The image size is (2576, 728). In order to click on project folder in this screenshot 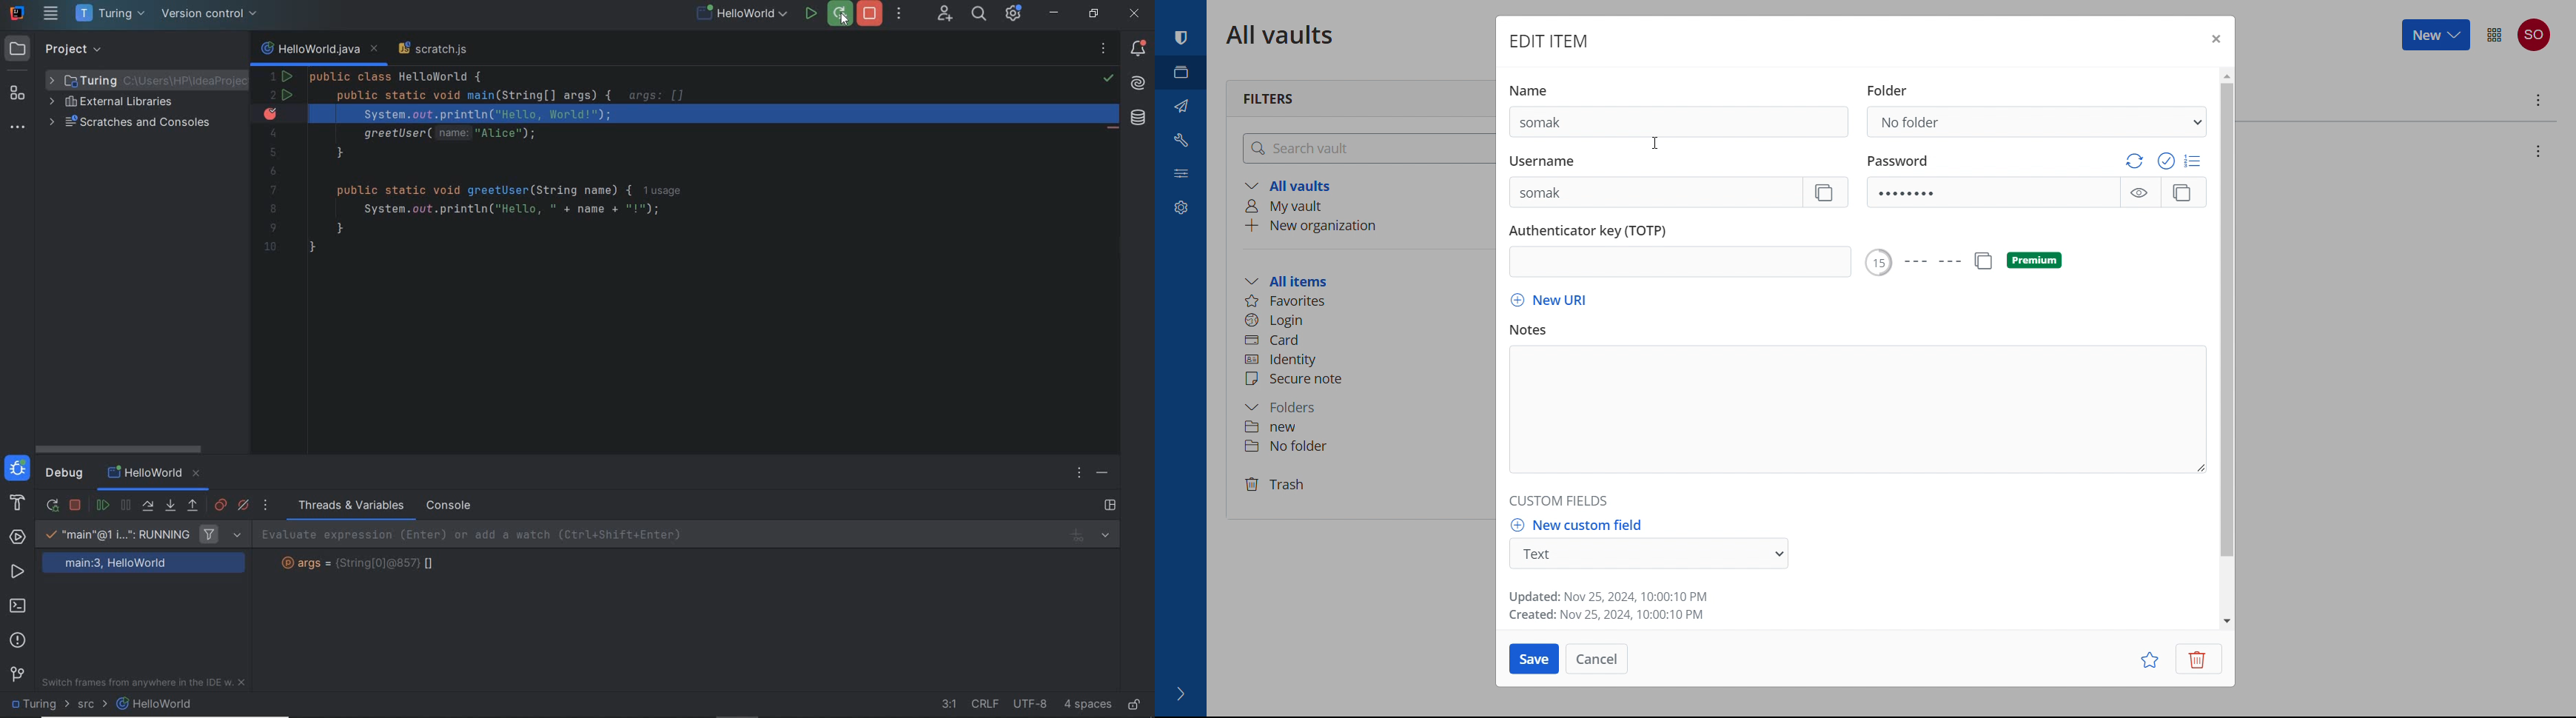, I will do `click(146, 78)`.